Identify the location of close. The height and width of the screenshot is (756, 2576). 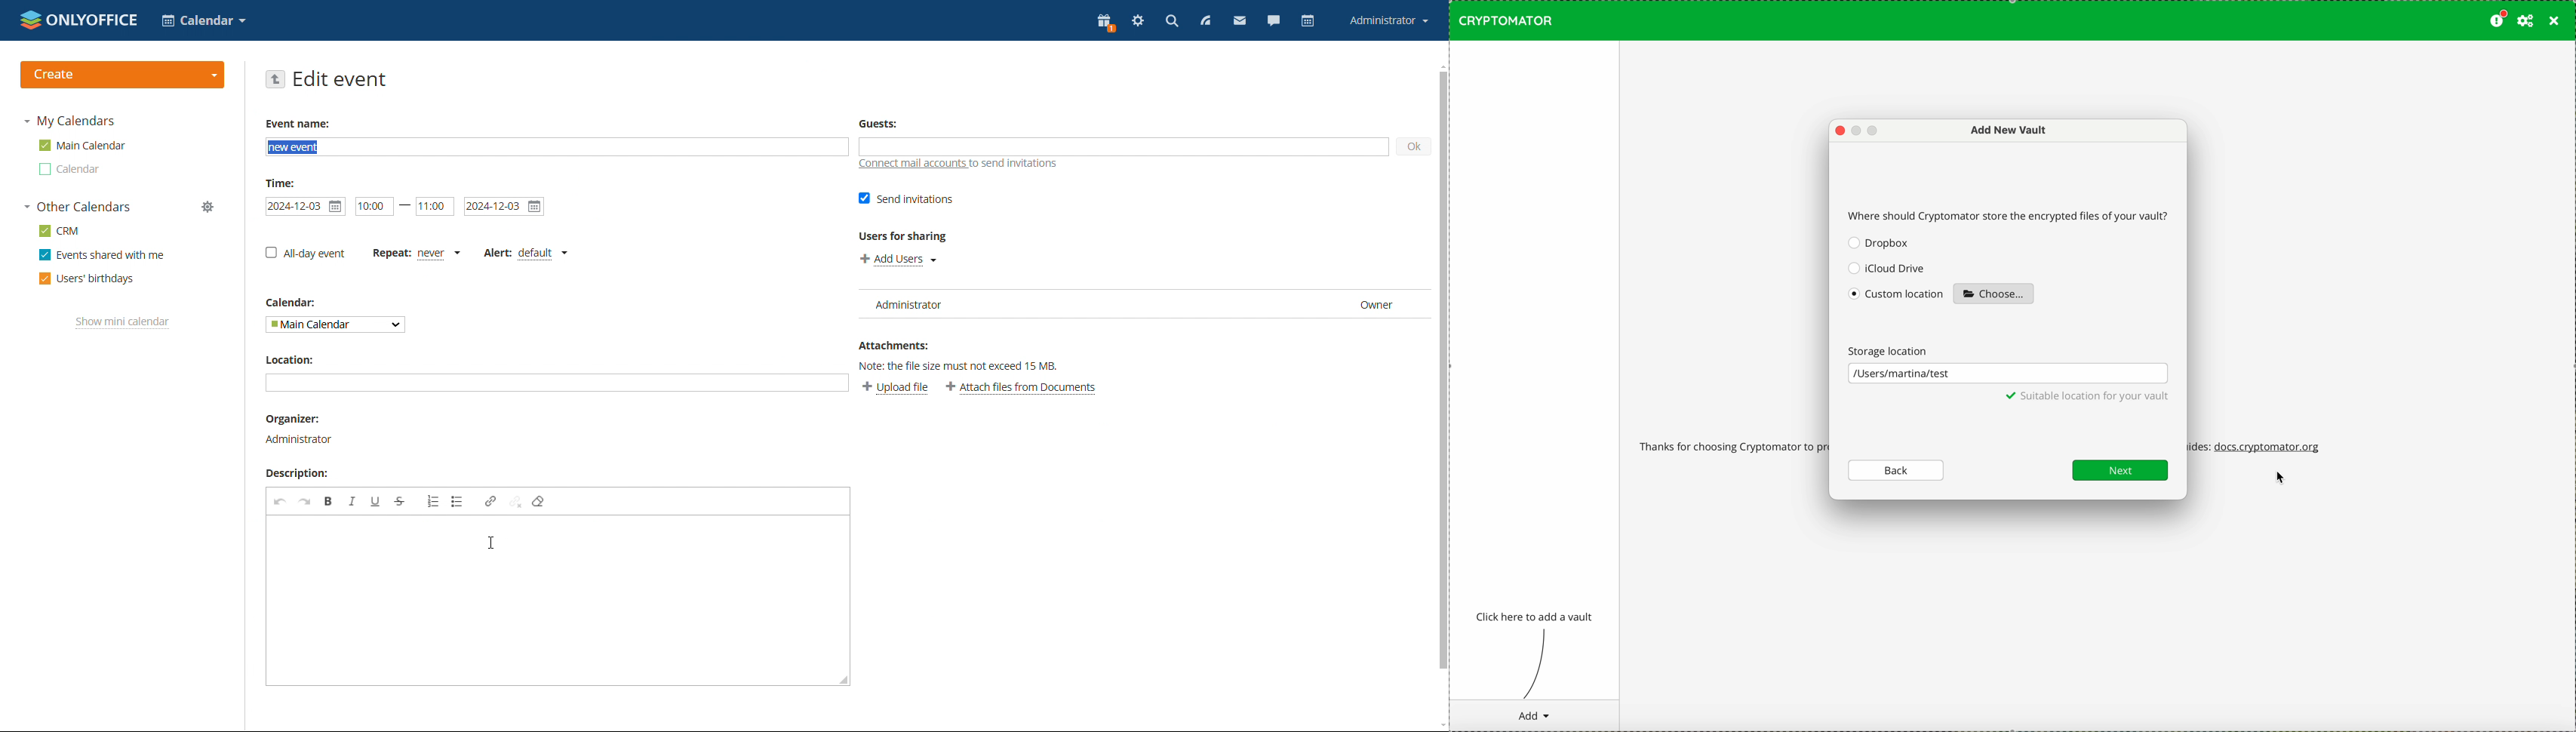
(1840, 131).